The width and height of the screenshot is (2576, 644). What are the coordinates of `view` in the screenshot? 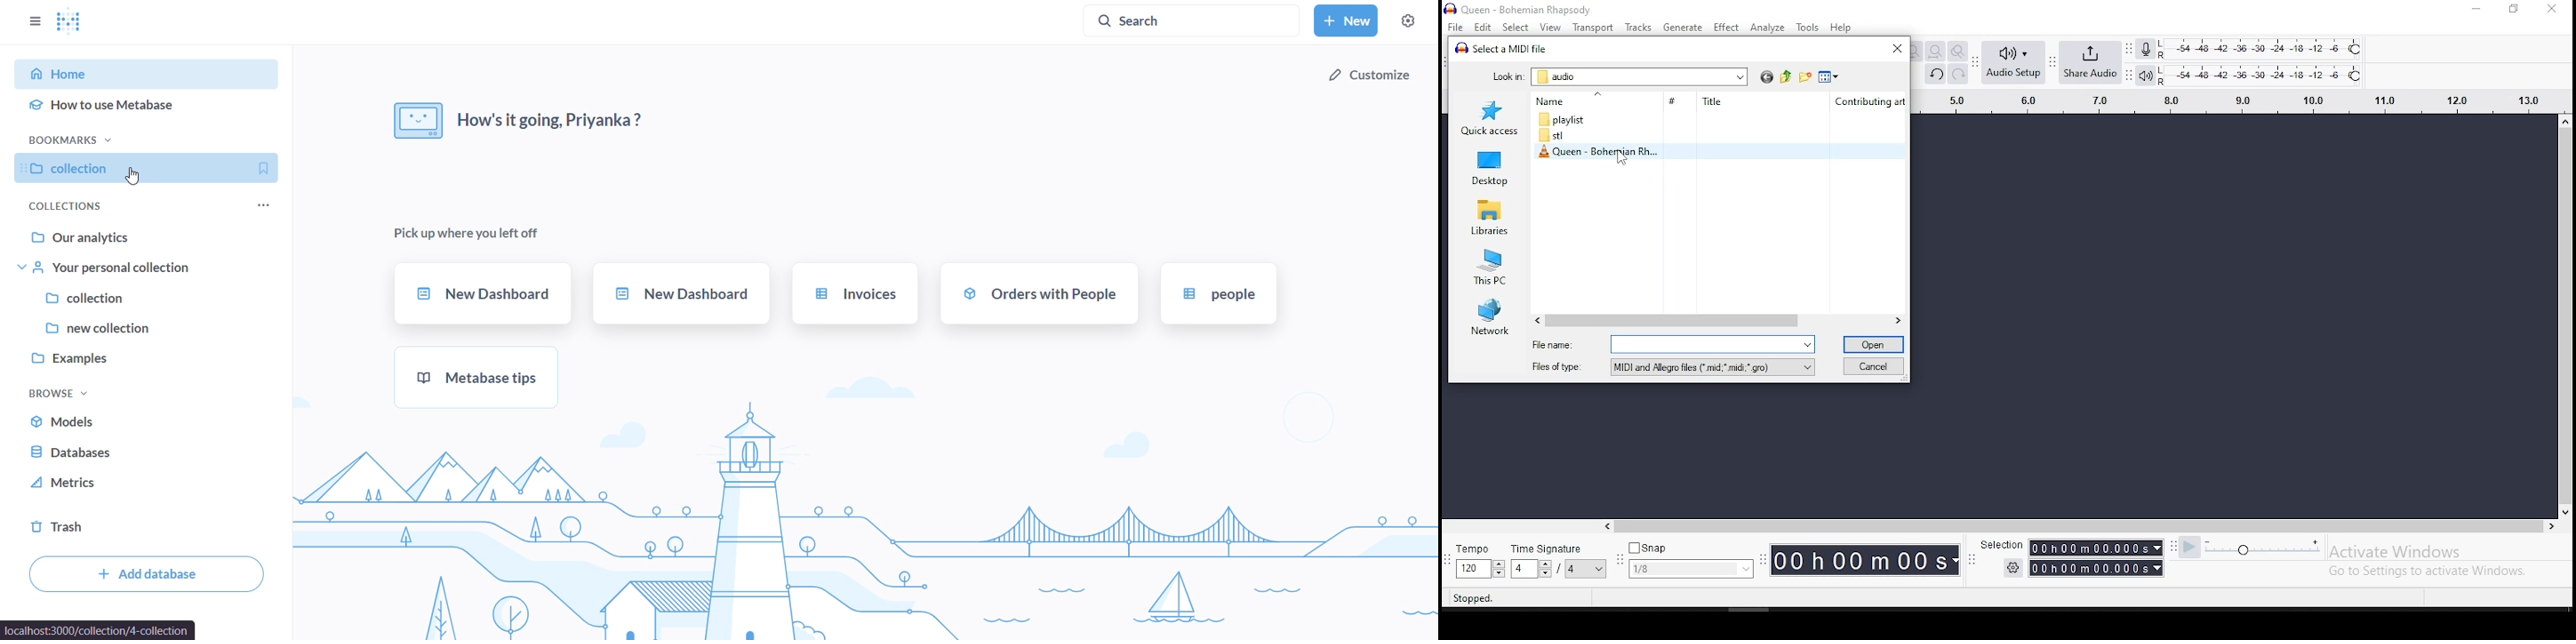 It's located at (1551, 28).